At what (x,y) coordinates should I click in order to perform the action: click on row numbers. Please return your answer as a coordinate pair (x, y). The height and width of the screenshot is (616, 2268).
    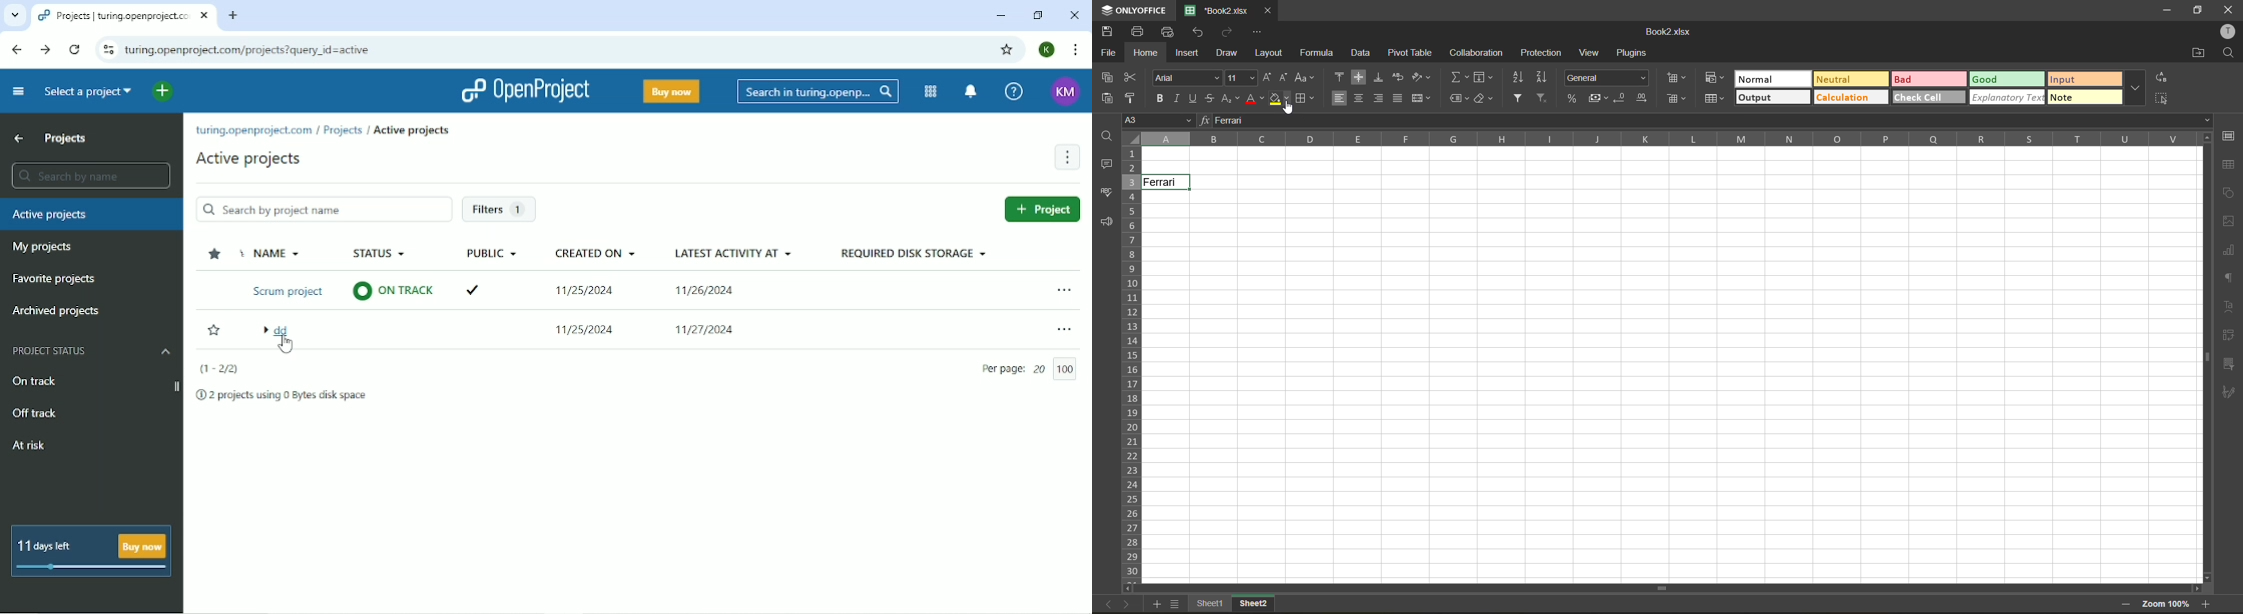
    Looking at the image, I should click on (1133, 363).